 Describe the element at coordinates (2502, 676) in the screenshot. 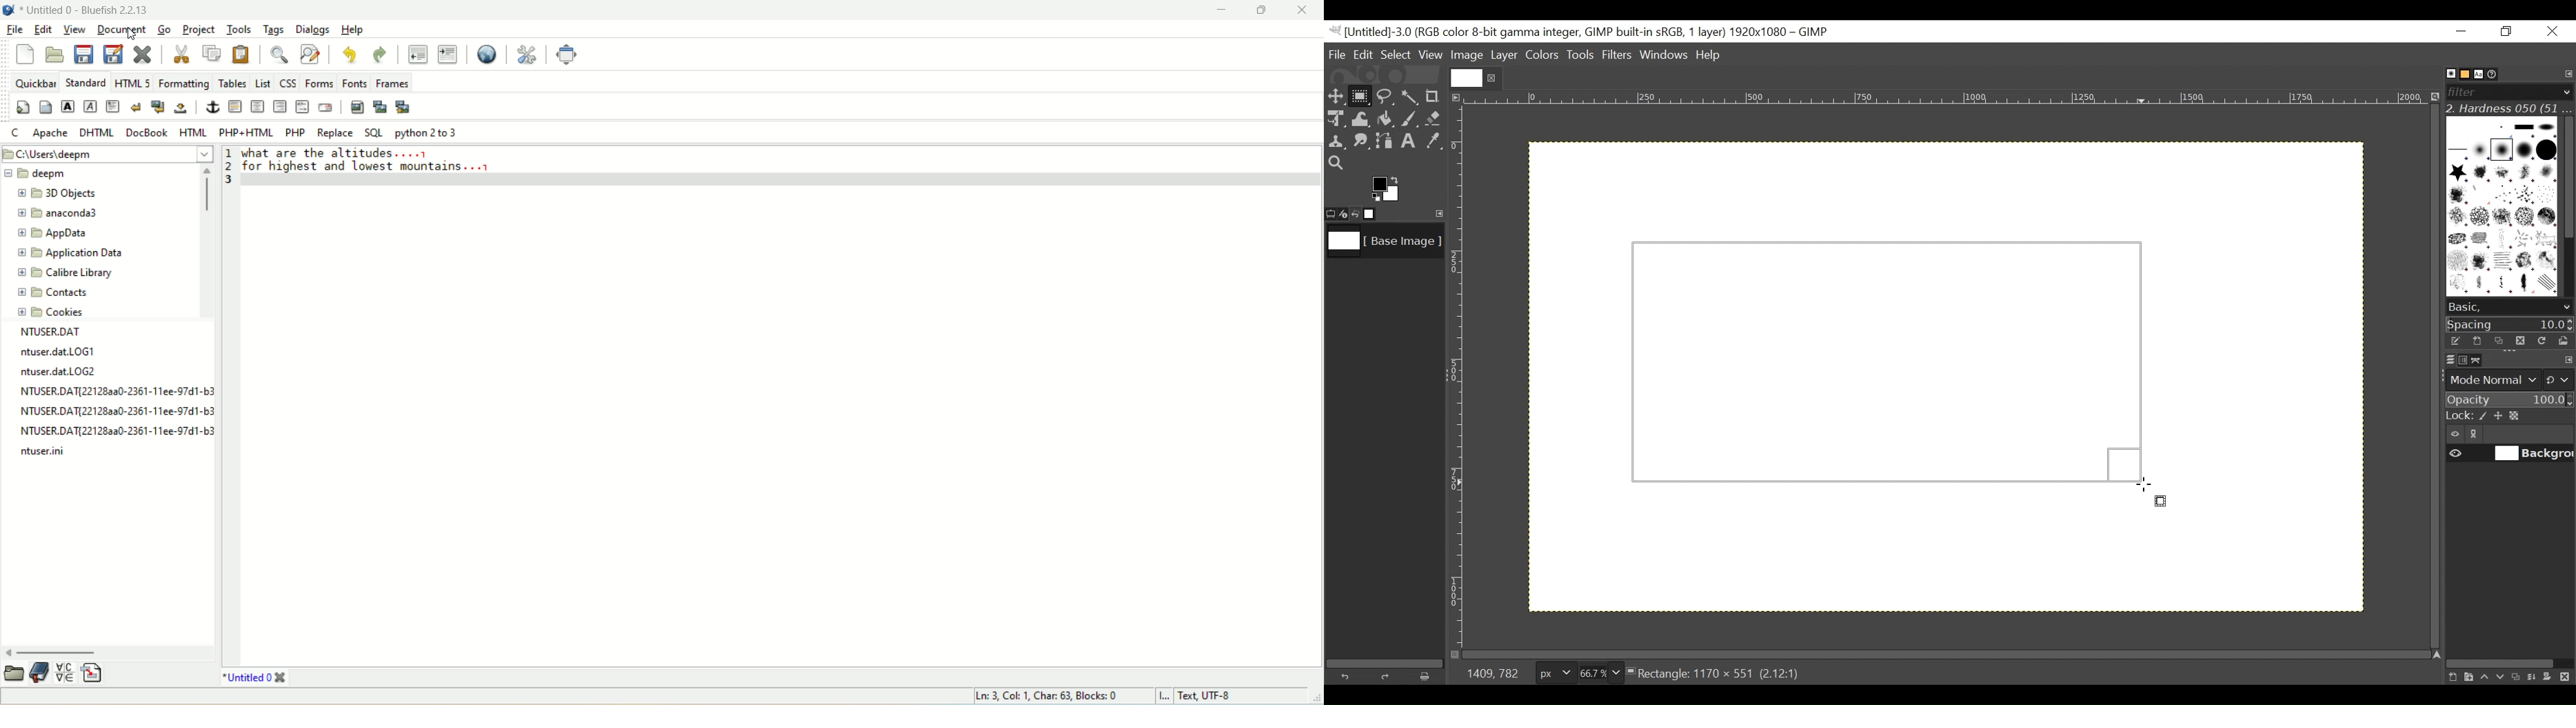

I see `Lower the layer` at that location.